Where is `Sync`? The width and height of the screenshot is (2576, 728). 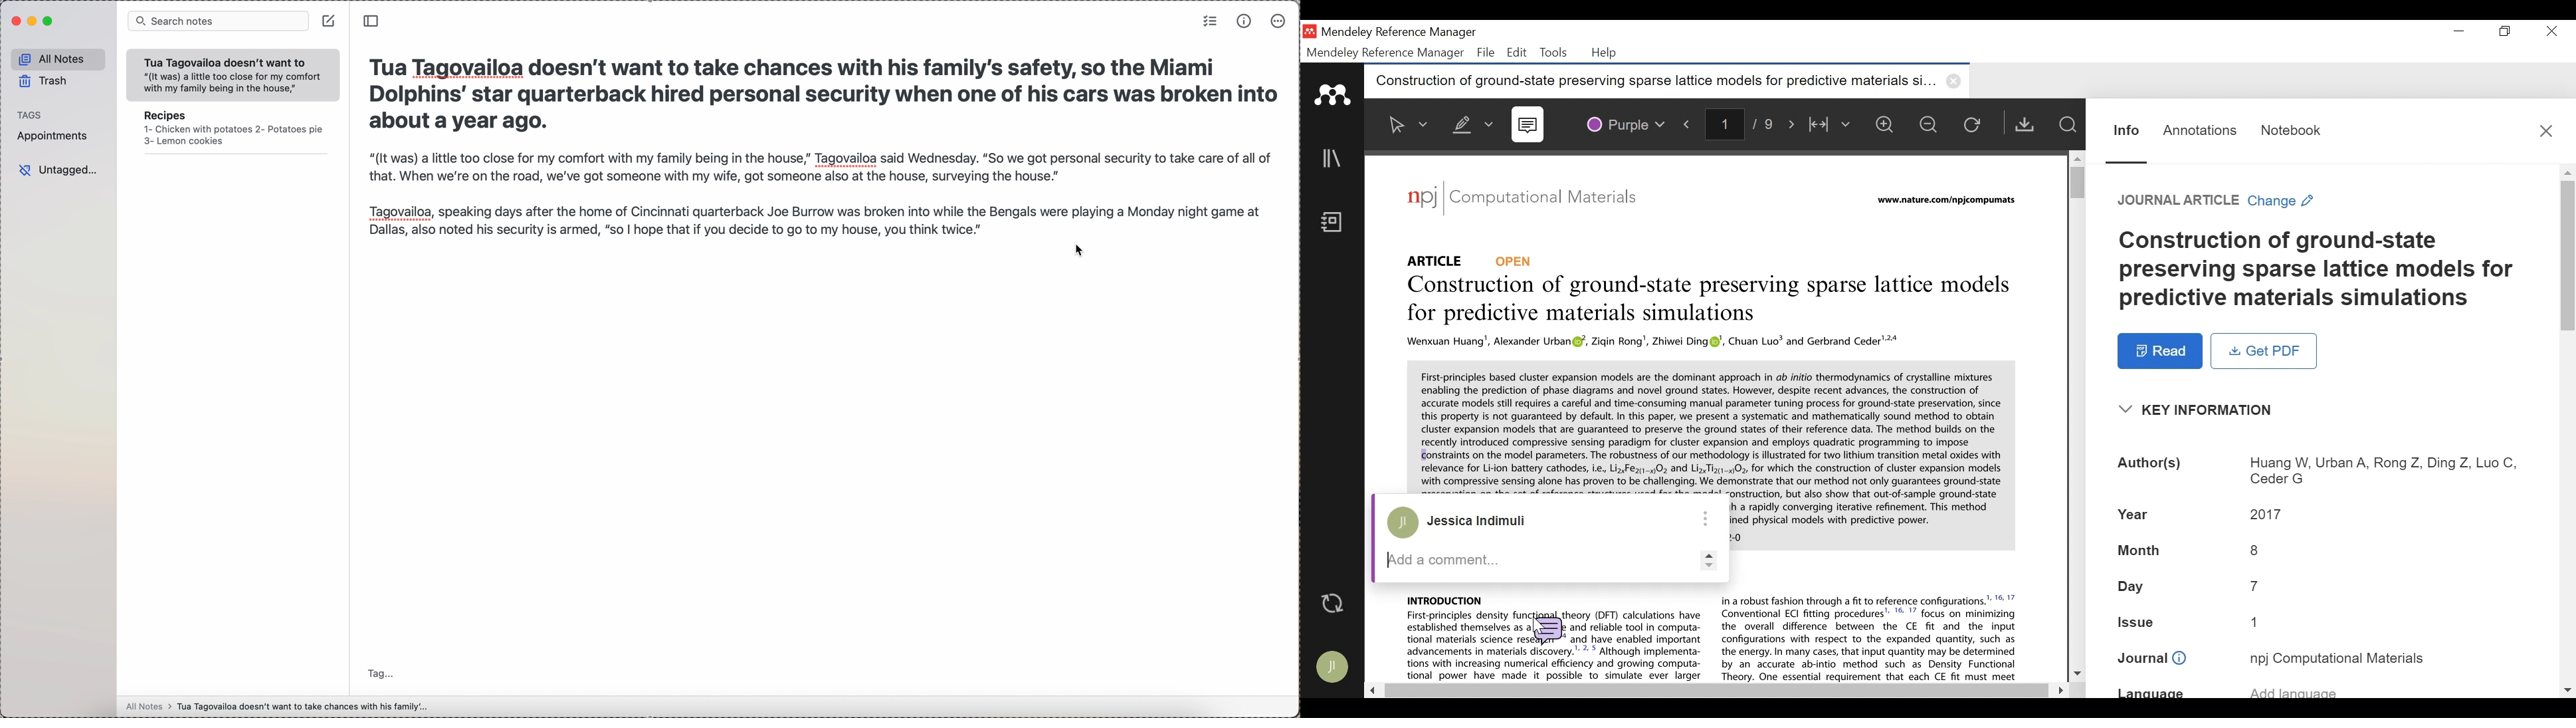
Sync is located at coordinates (1333, 604).